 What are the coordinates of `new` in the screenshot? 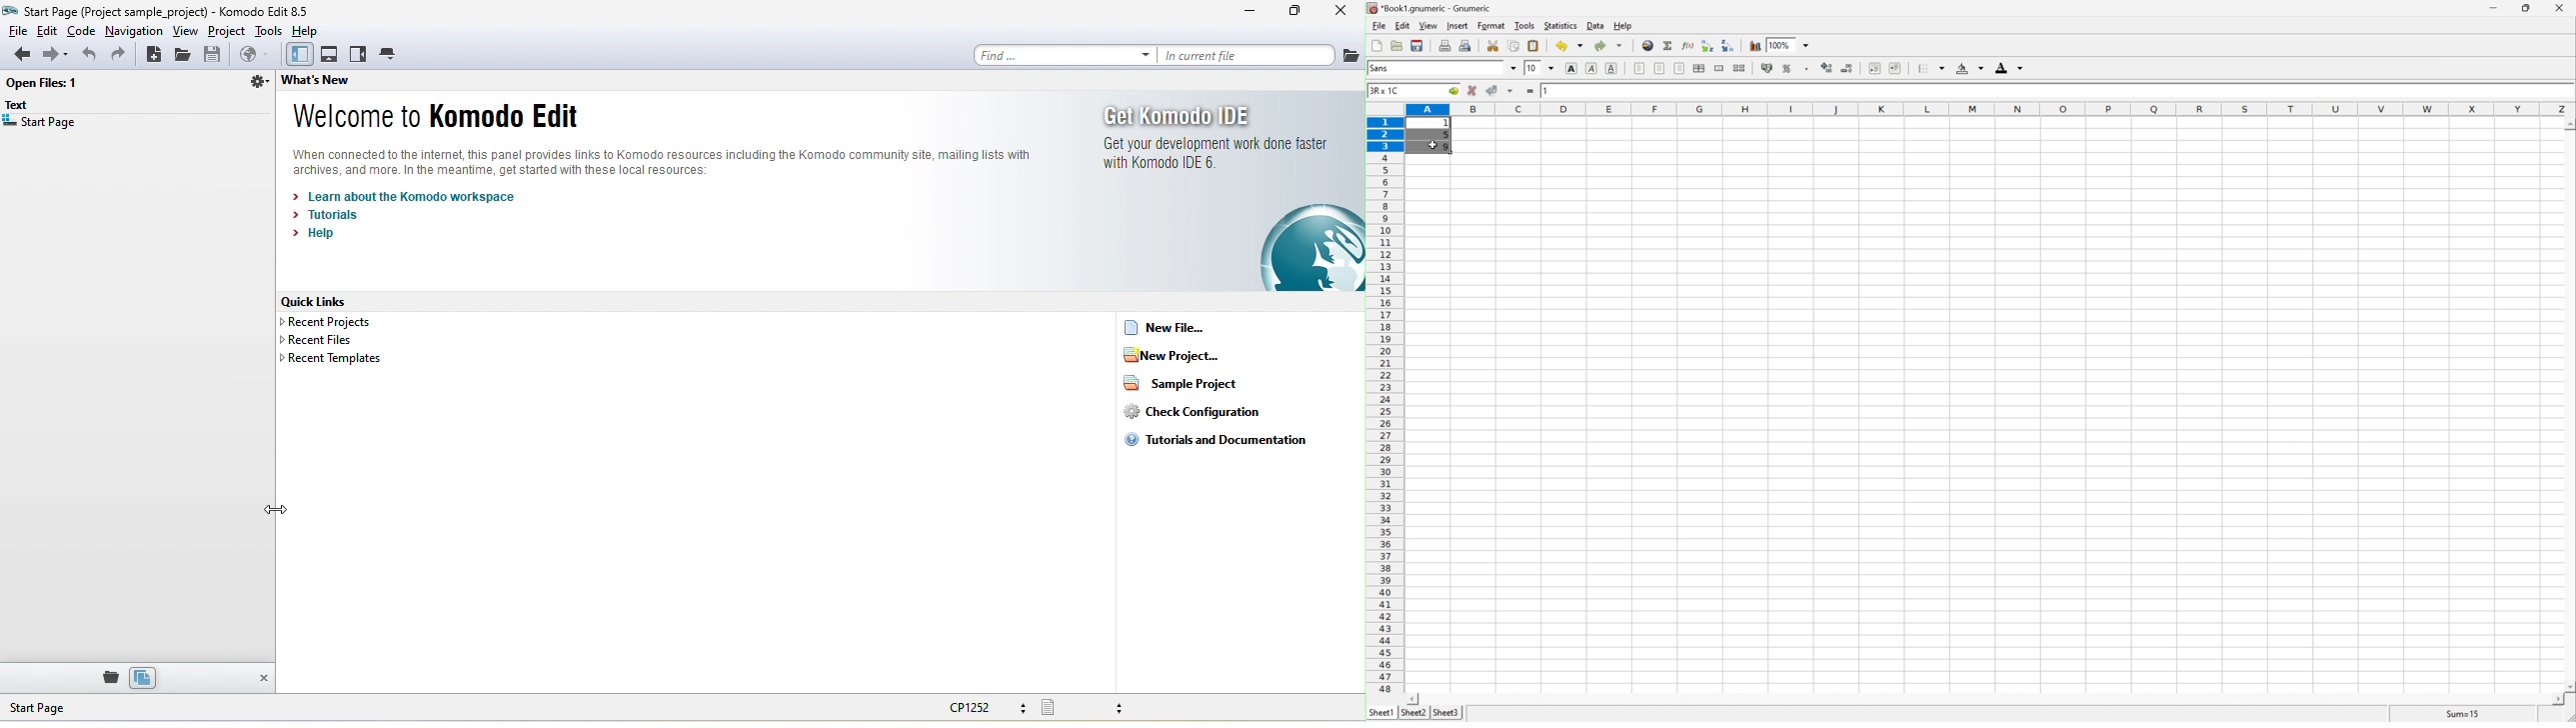 It's located at (1377, 44).